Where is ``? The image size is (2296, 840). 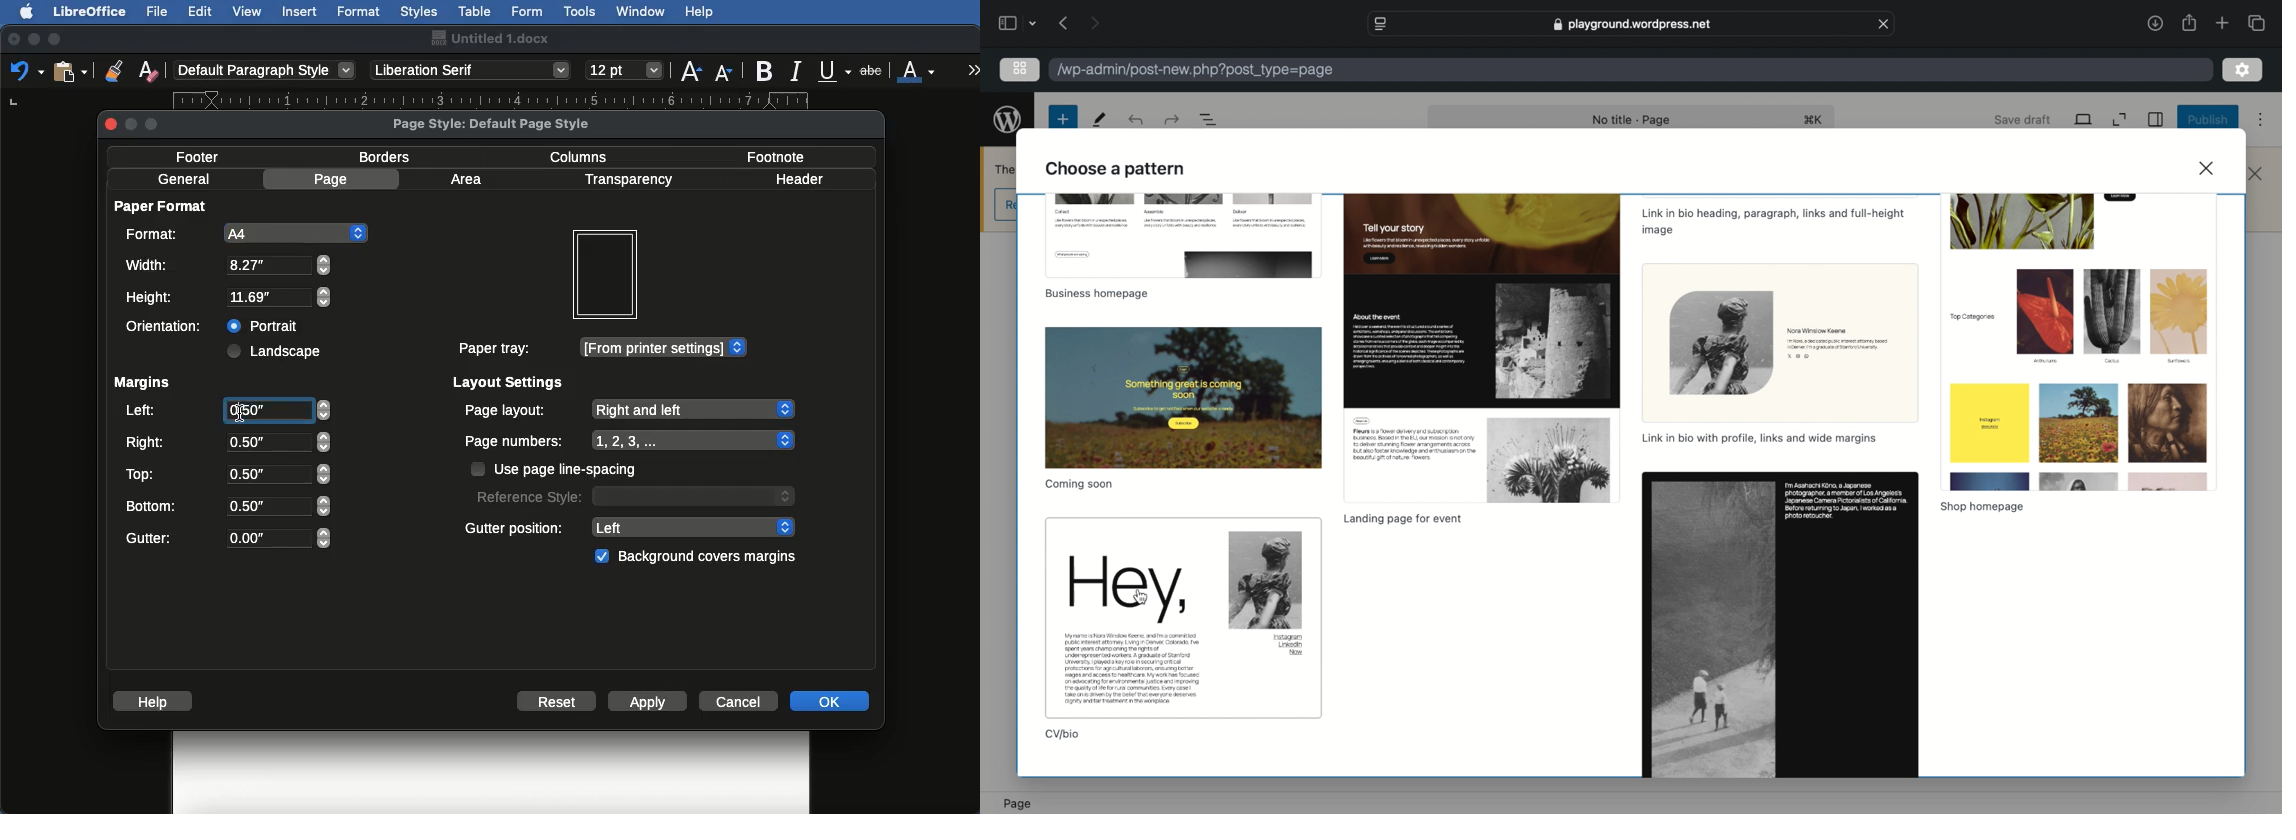  is located at coordinates (1779, 343).